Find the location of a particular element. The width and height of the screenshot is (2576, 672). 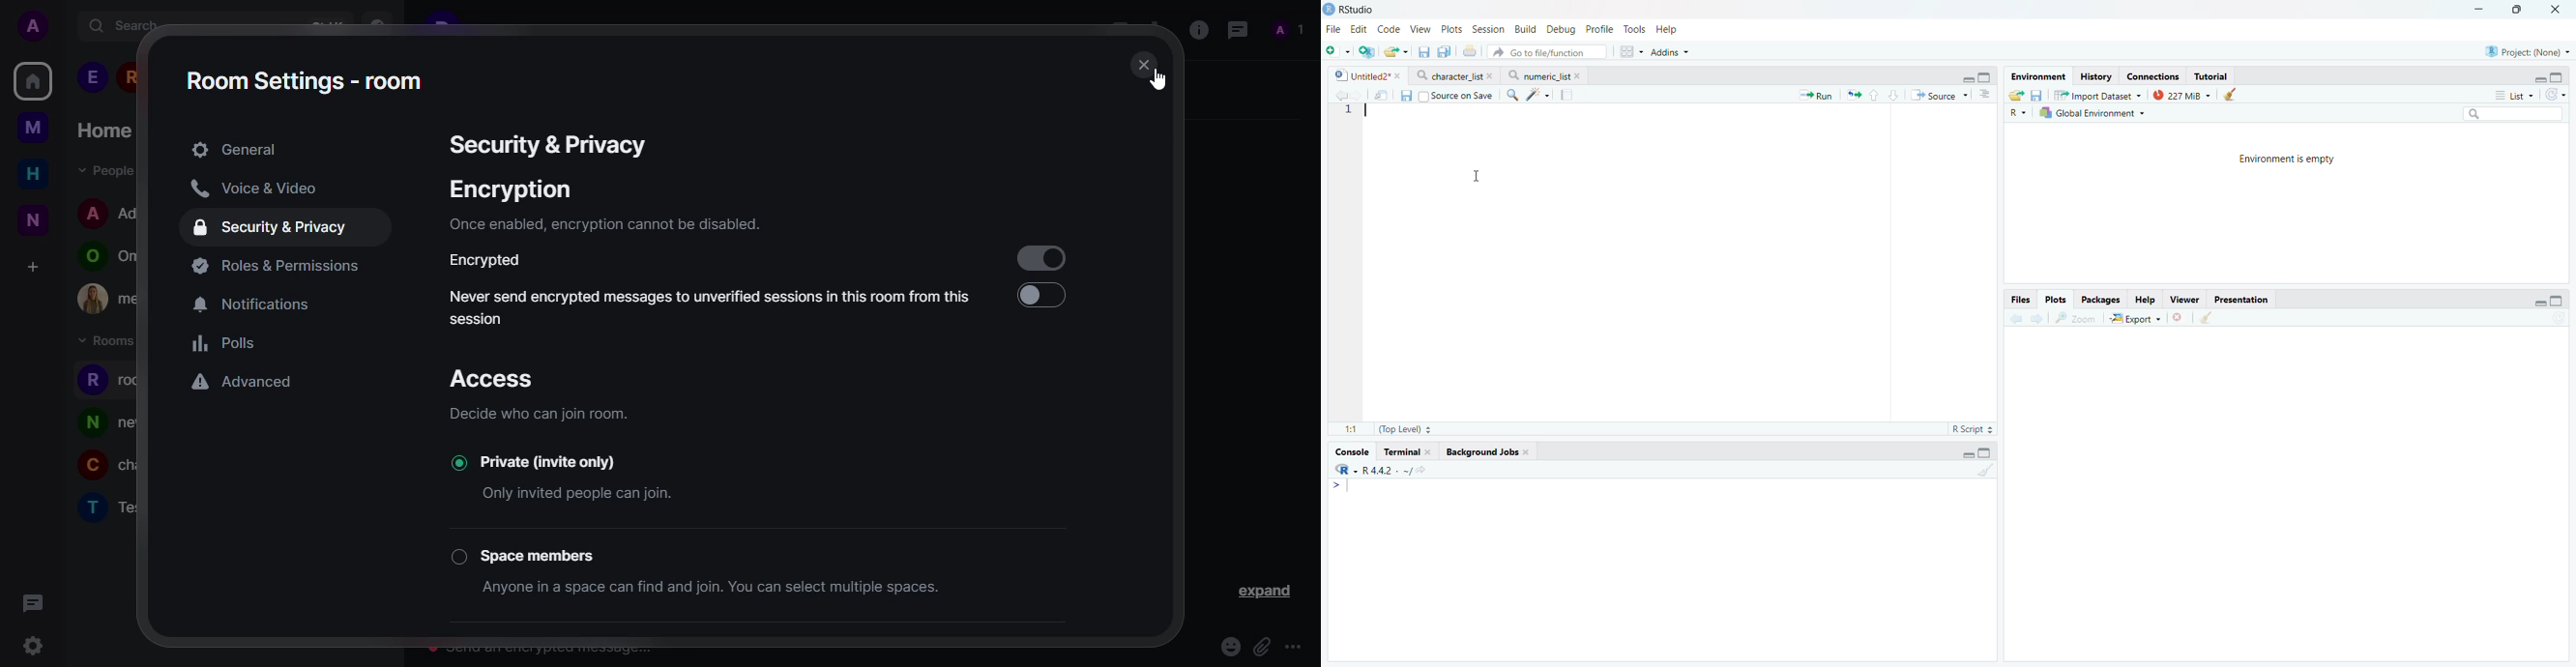

Source on Save is located at coordinates (1456, 95).